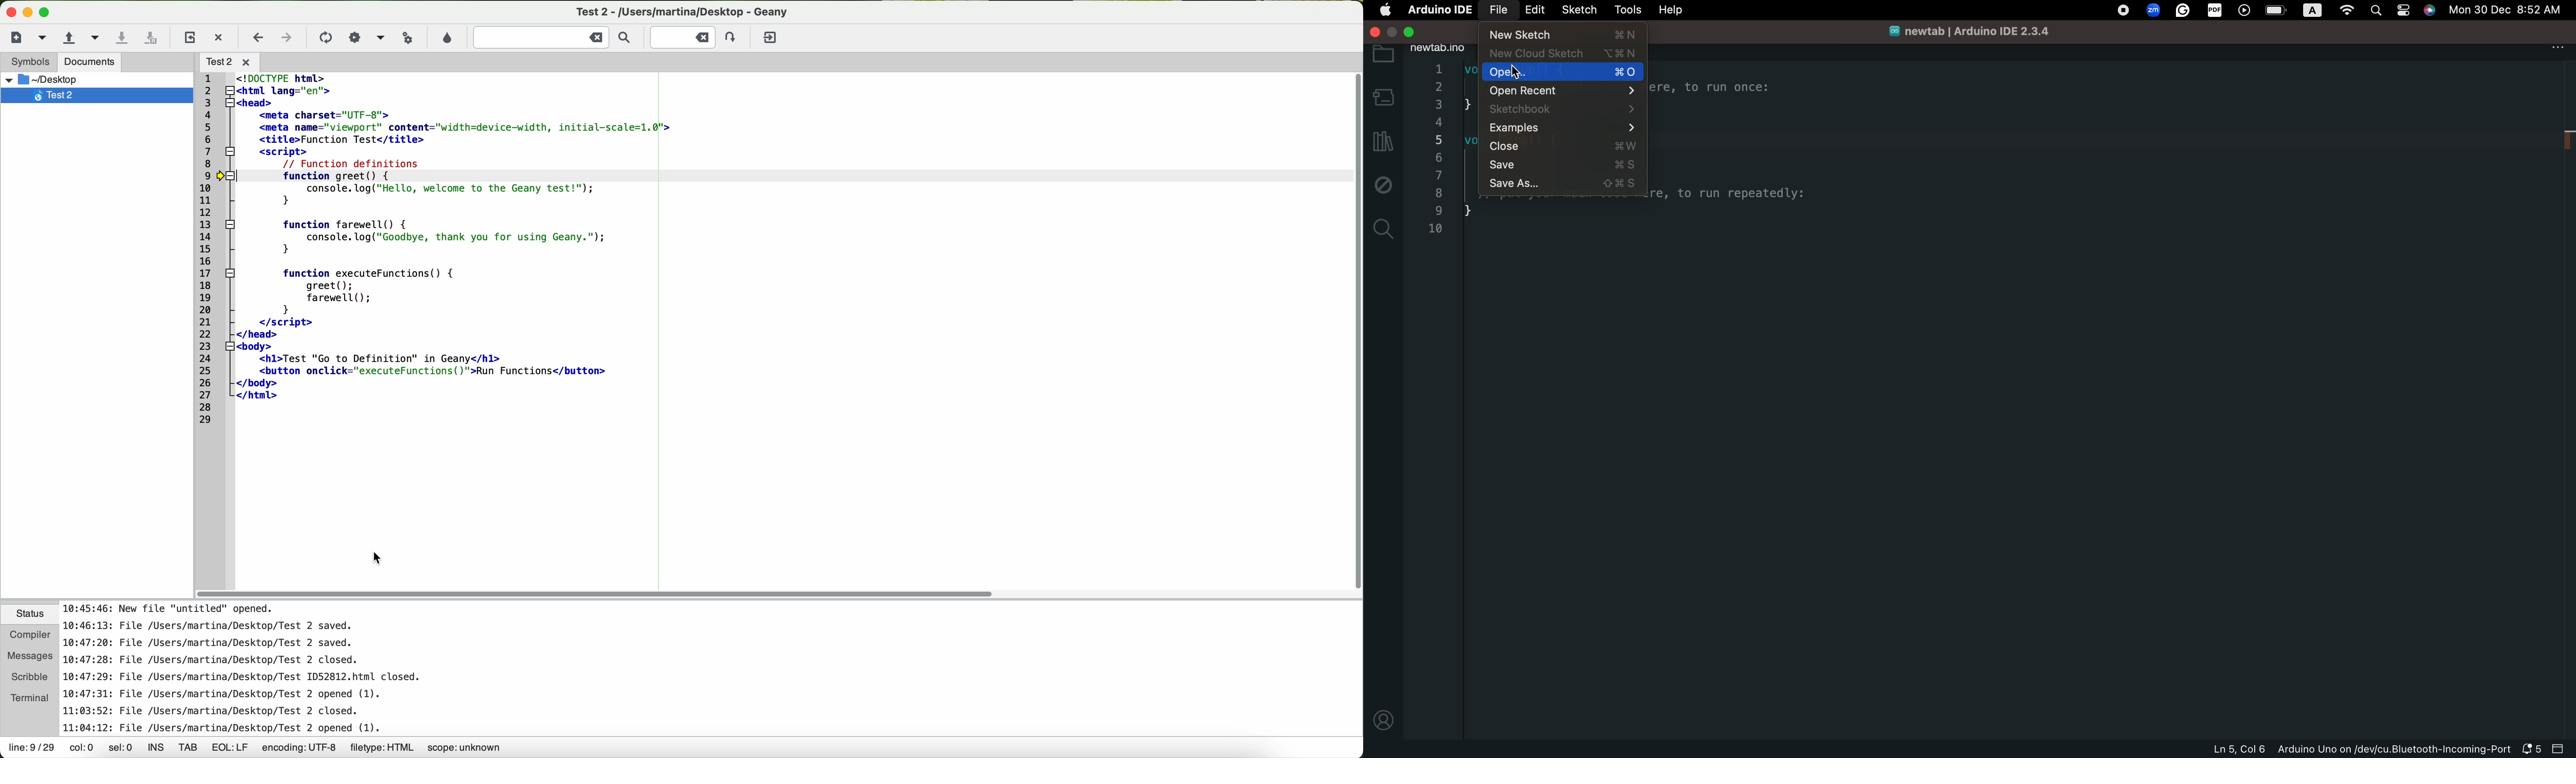  Describe the element at coordinates (26, 615) in the screenshot. I see `status` at that location.